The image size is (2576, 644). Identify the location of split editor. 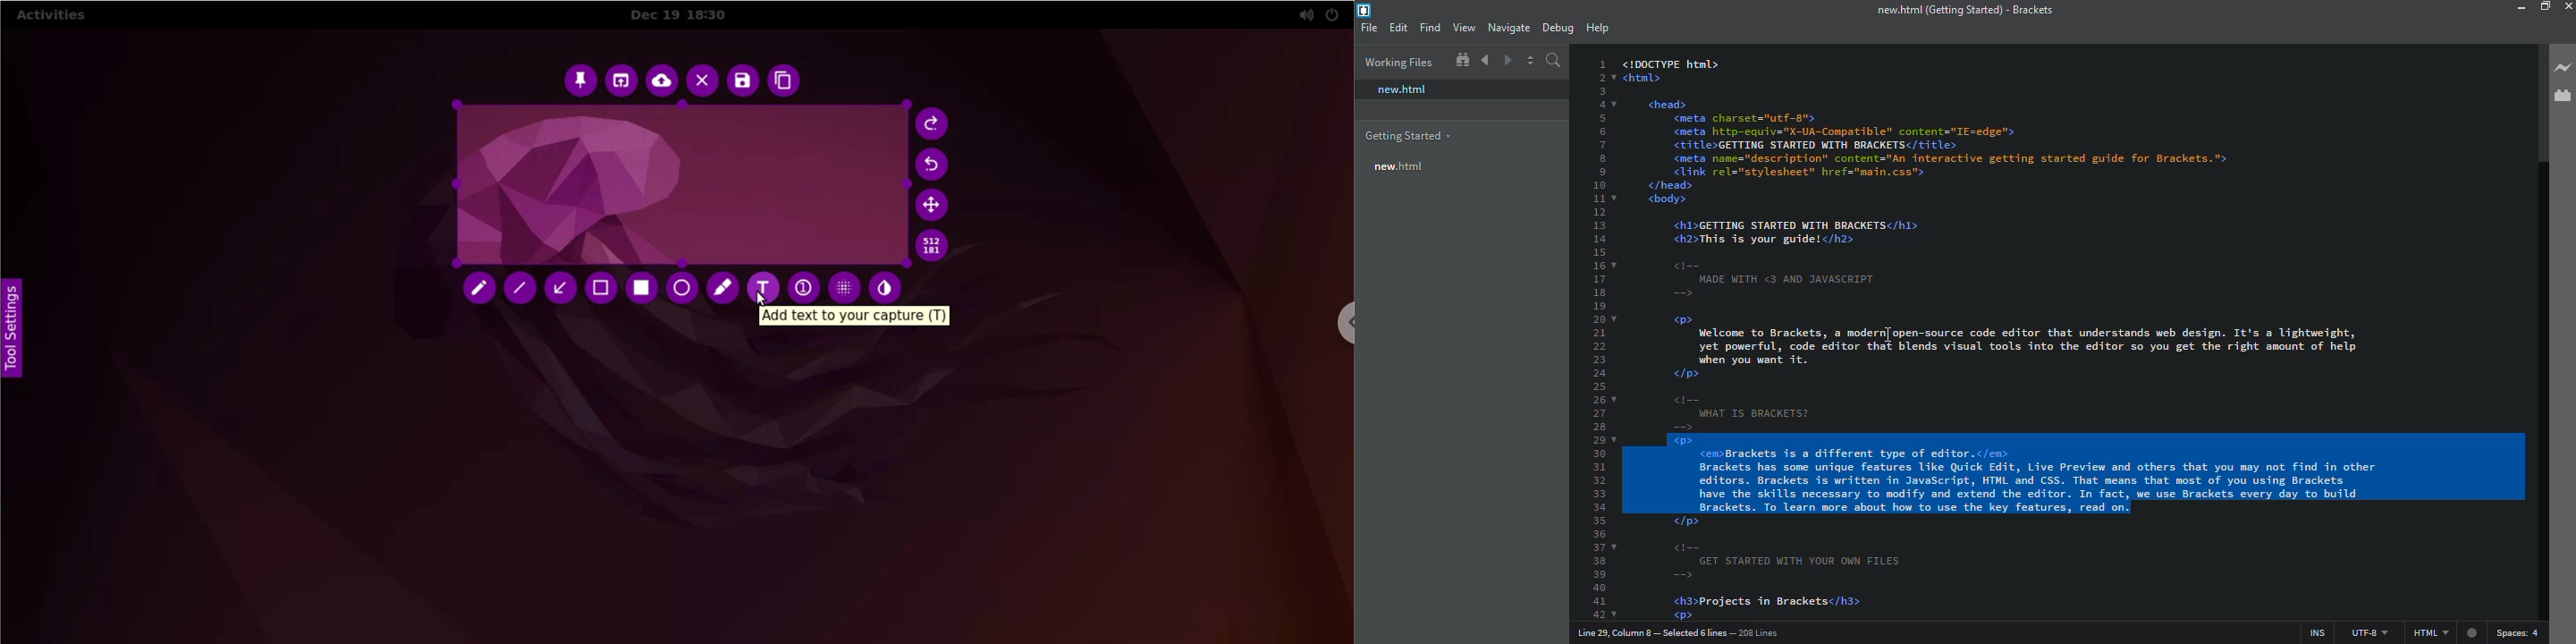
(1530, 59).